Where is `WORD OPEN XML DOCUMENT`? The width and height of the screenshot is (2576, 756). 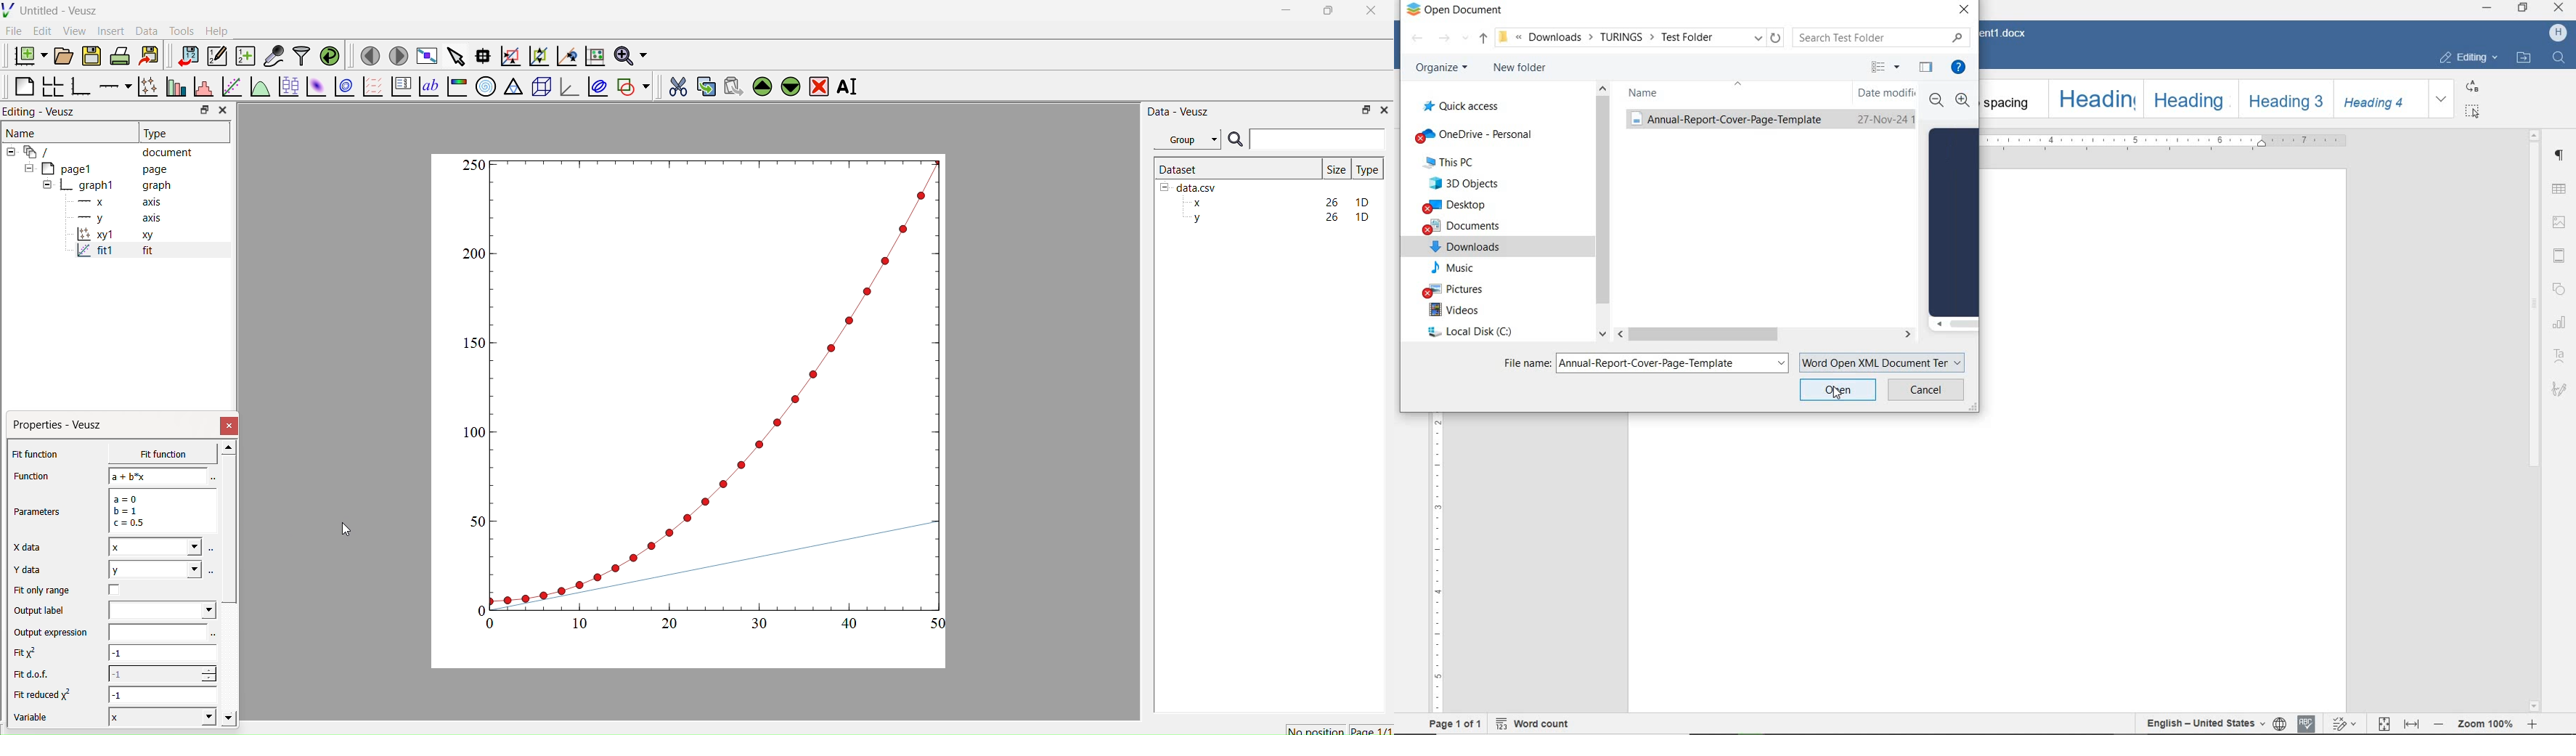
WORD OPEN XML DOCUMENT is located at coordinates (1885, 360).